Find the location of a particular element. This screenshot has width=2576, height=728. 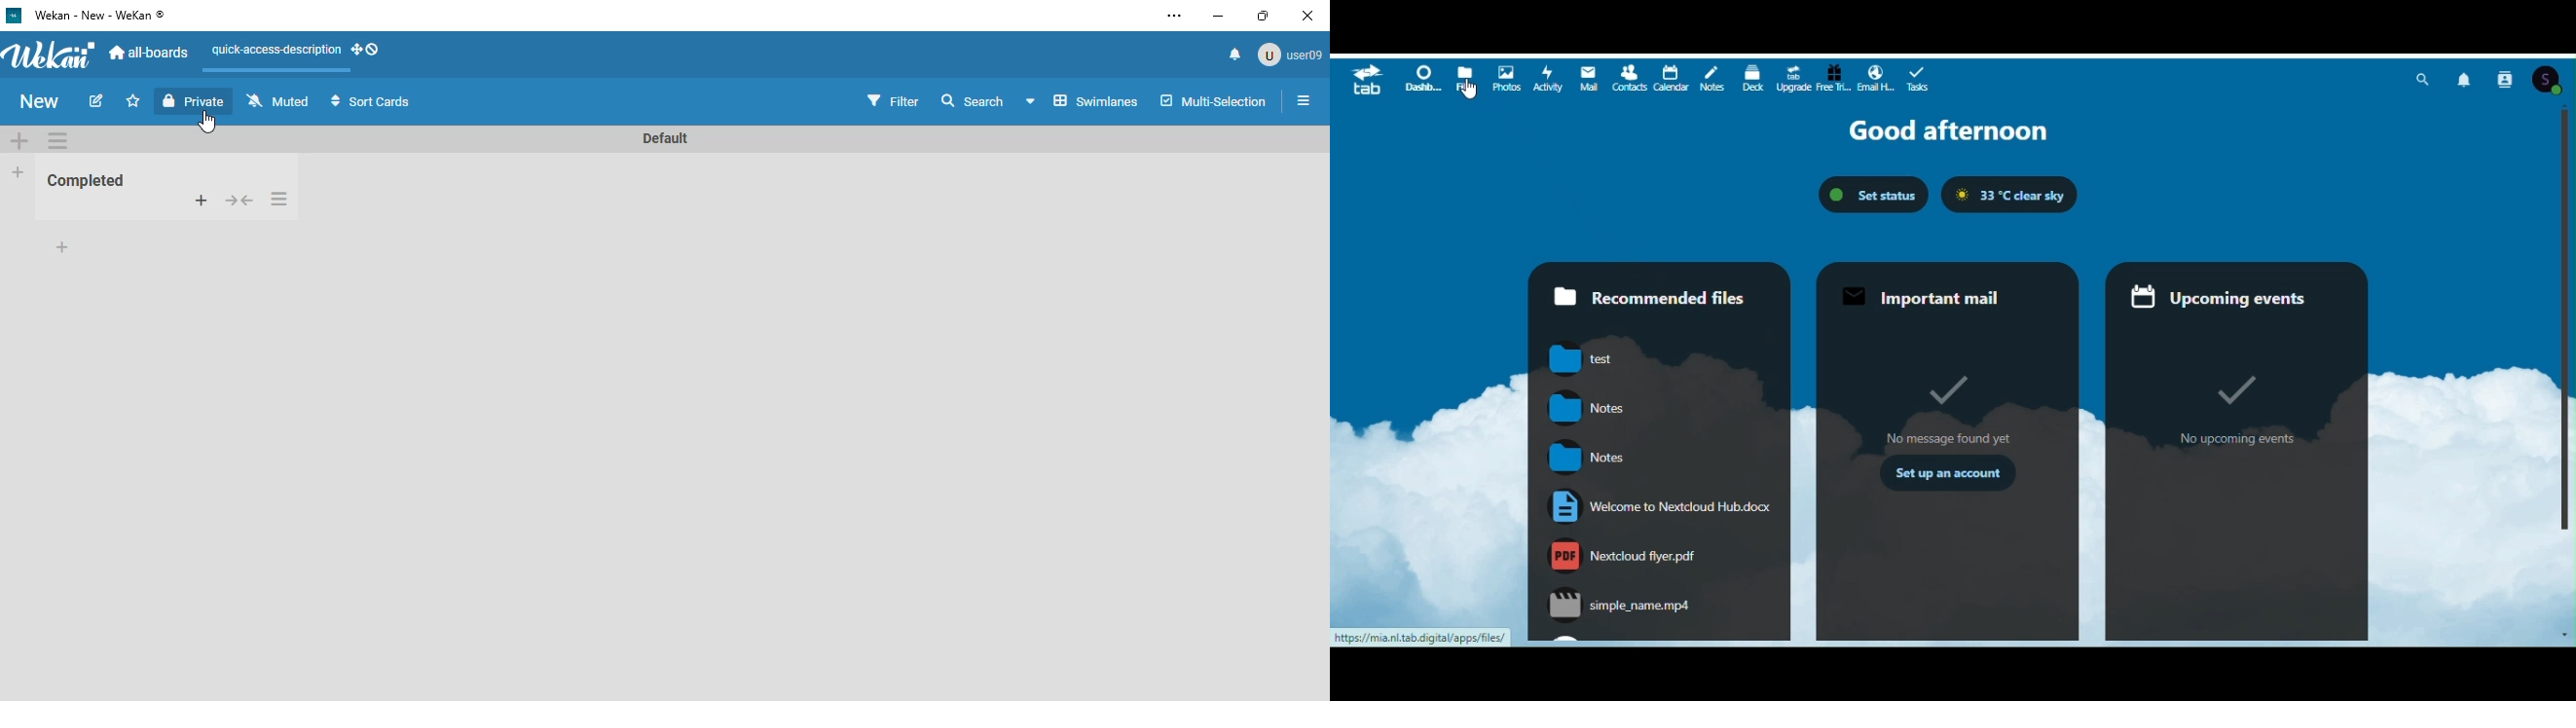

notes is located at coordinates (1587, 407).